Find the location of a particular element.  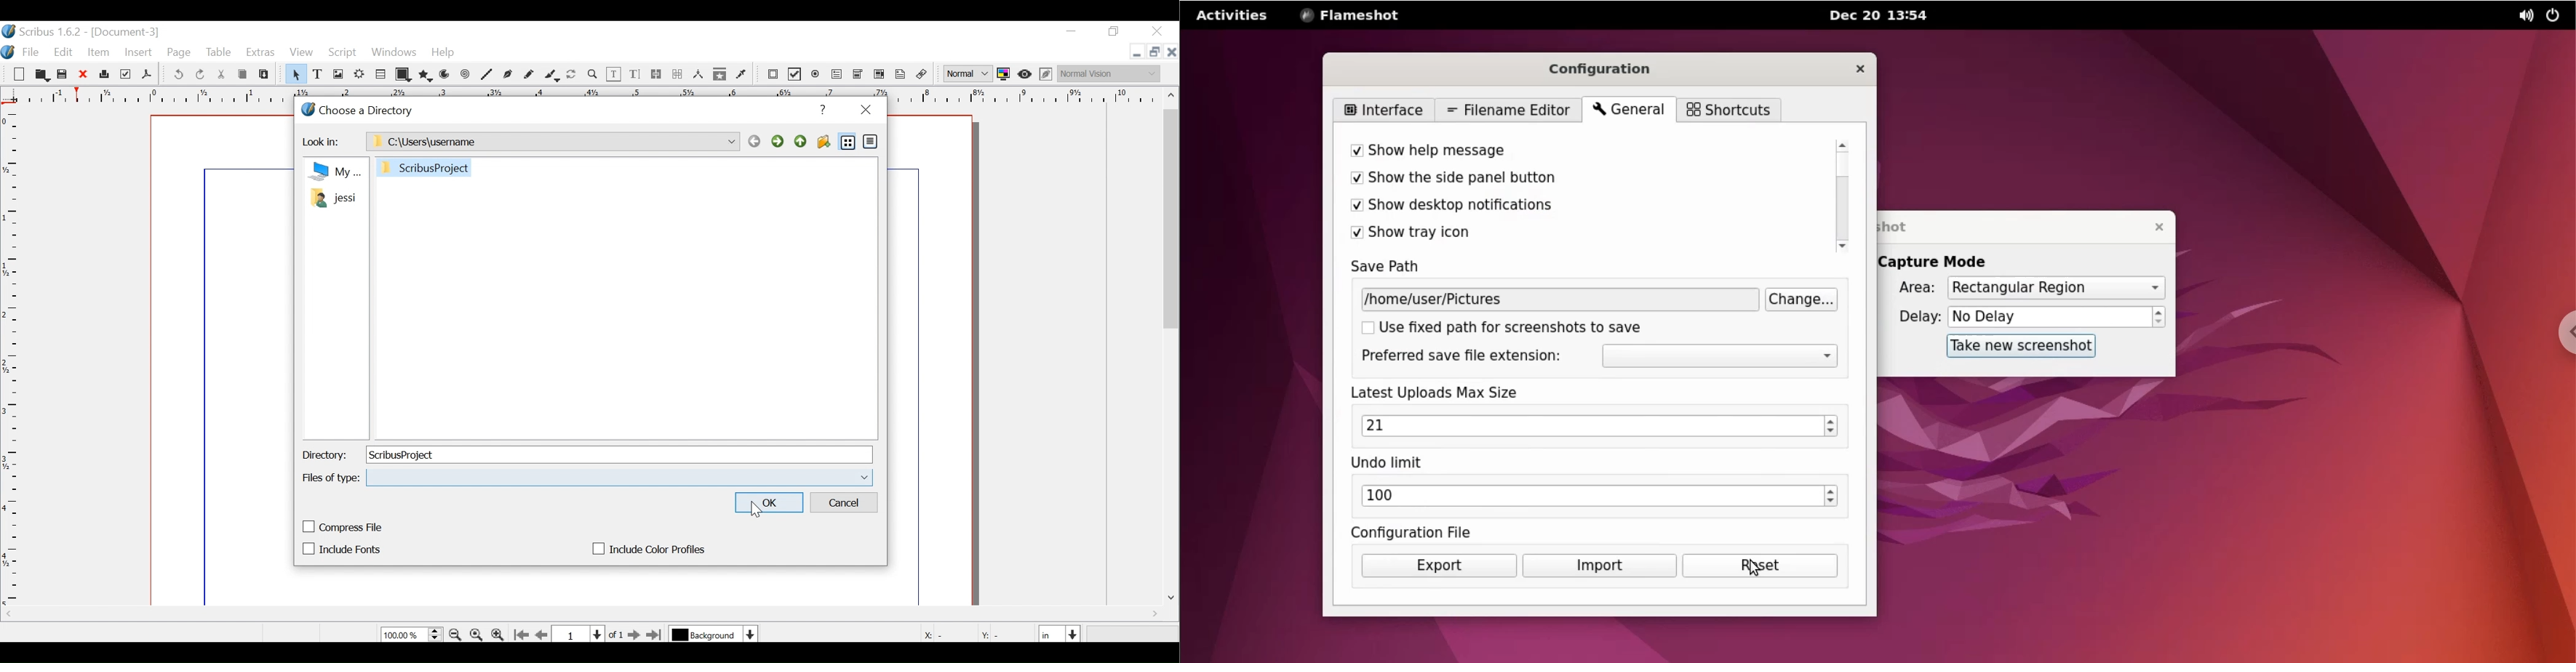

Line is located at coordinates (488, 76).